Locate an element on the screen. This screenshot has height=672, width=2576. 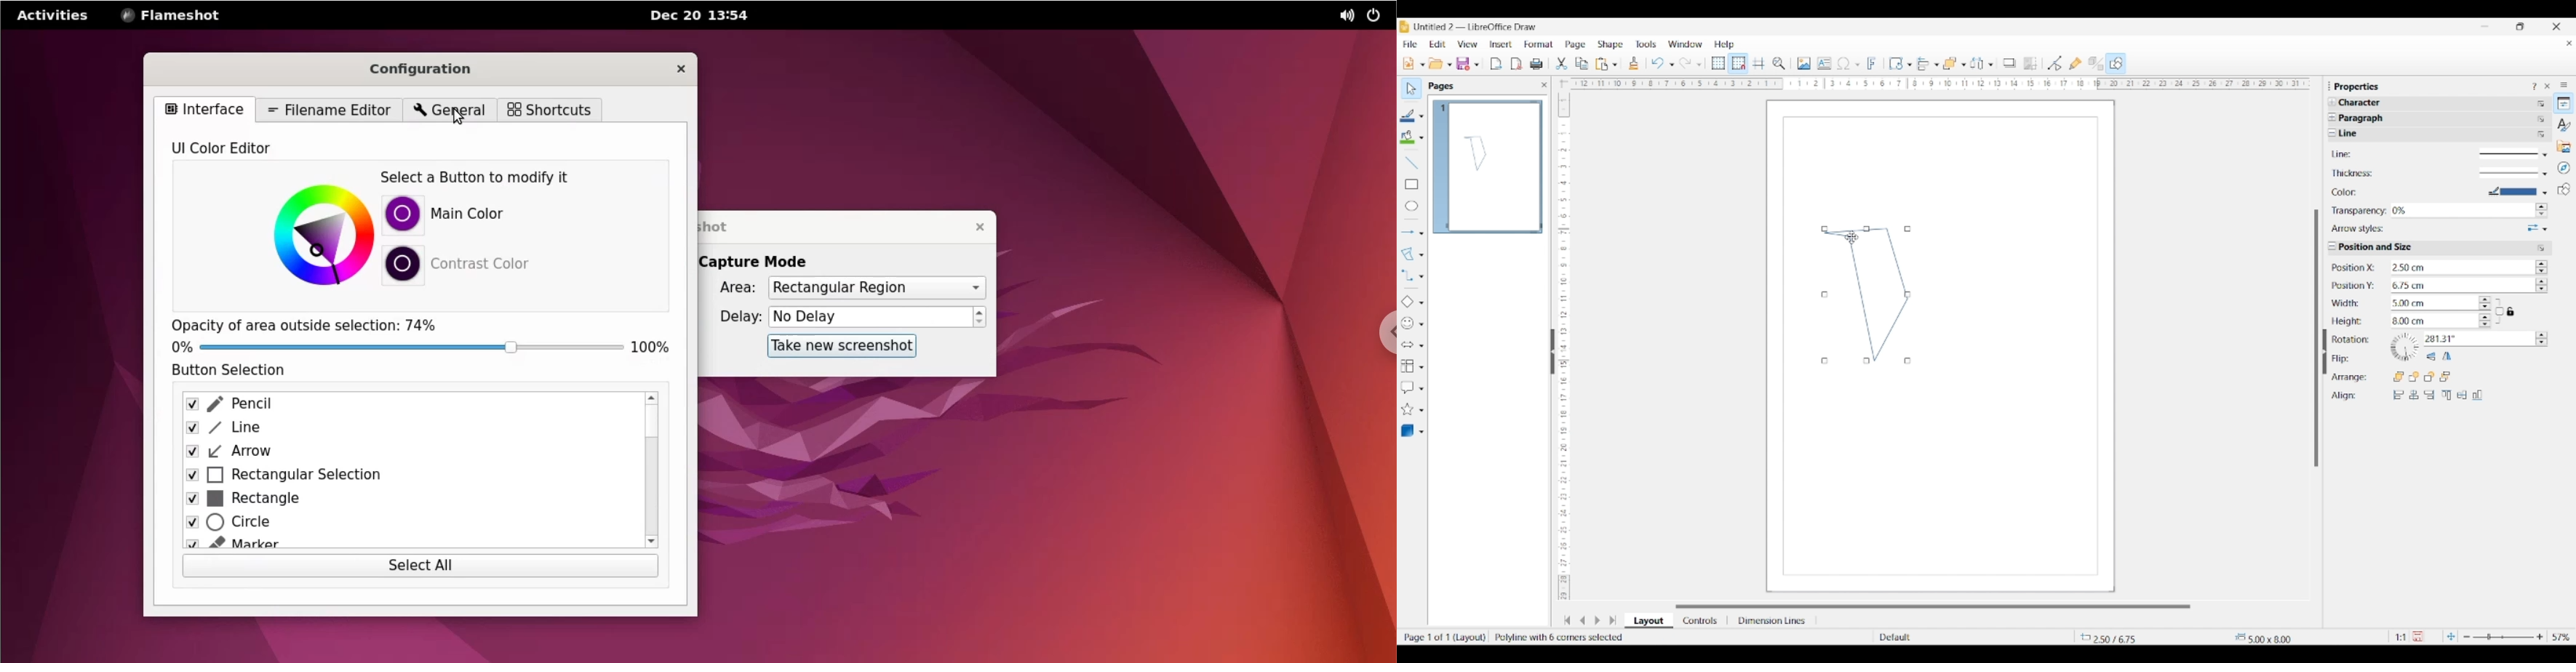
general is located at coordinates (450, 110).